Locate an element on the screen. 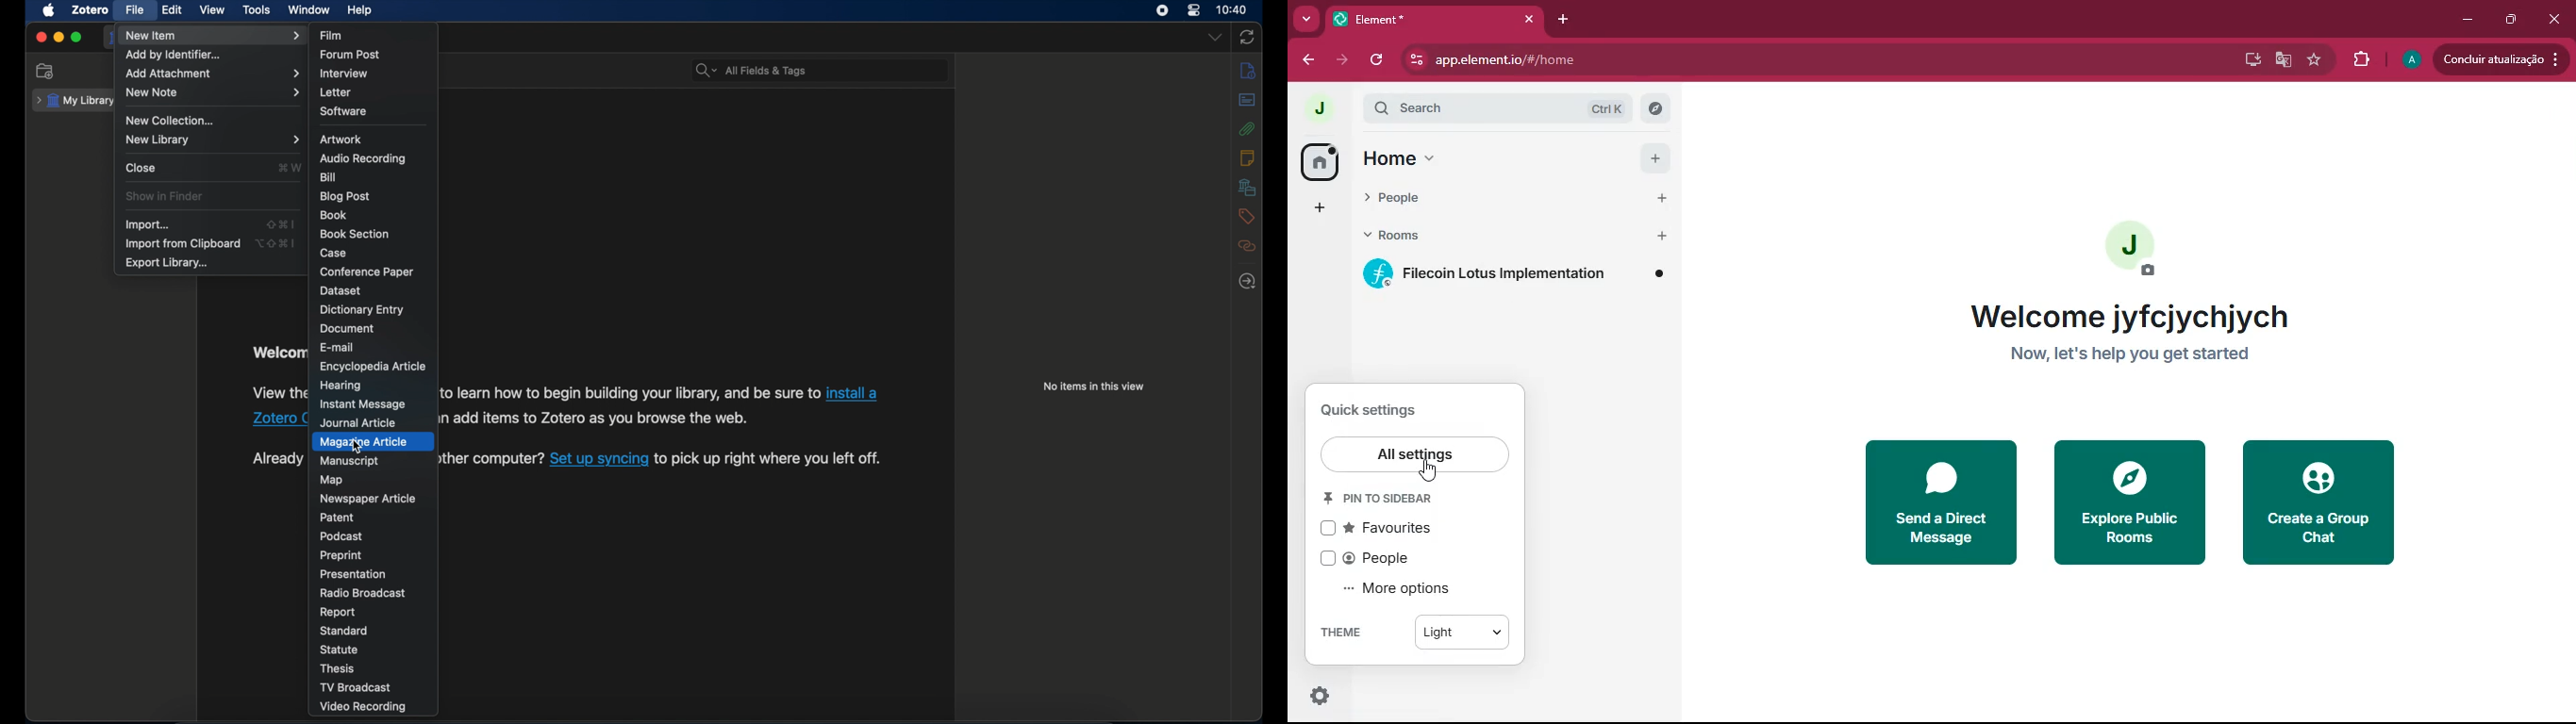 Image resolution: width=2576 pixels, height=728 pixels. shortcut is located at coordinates (290, 167).